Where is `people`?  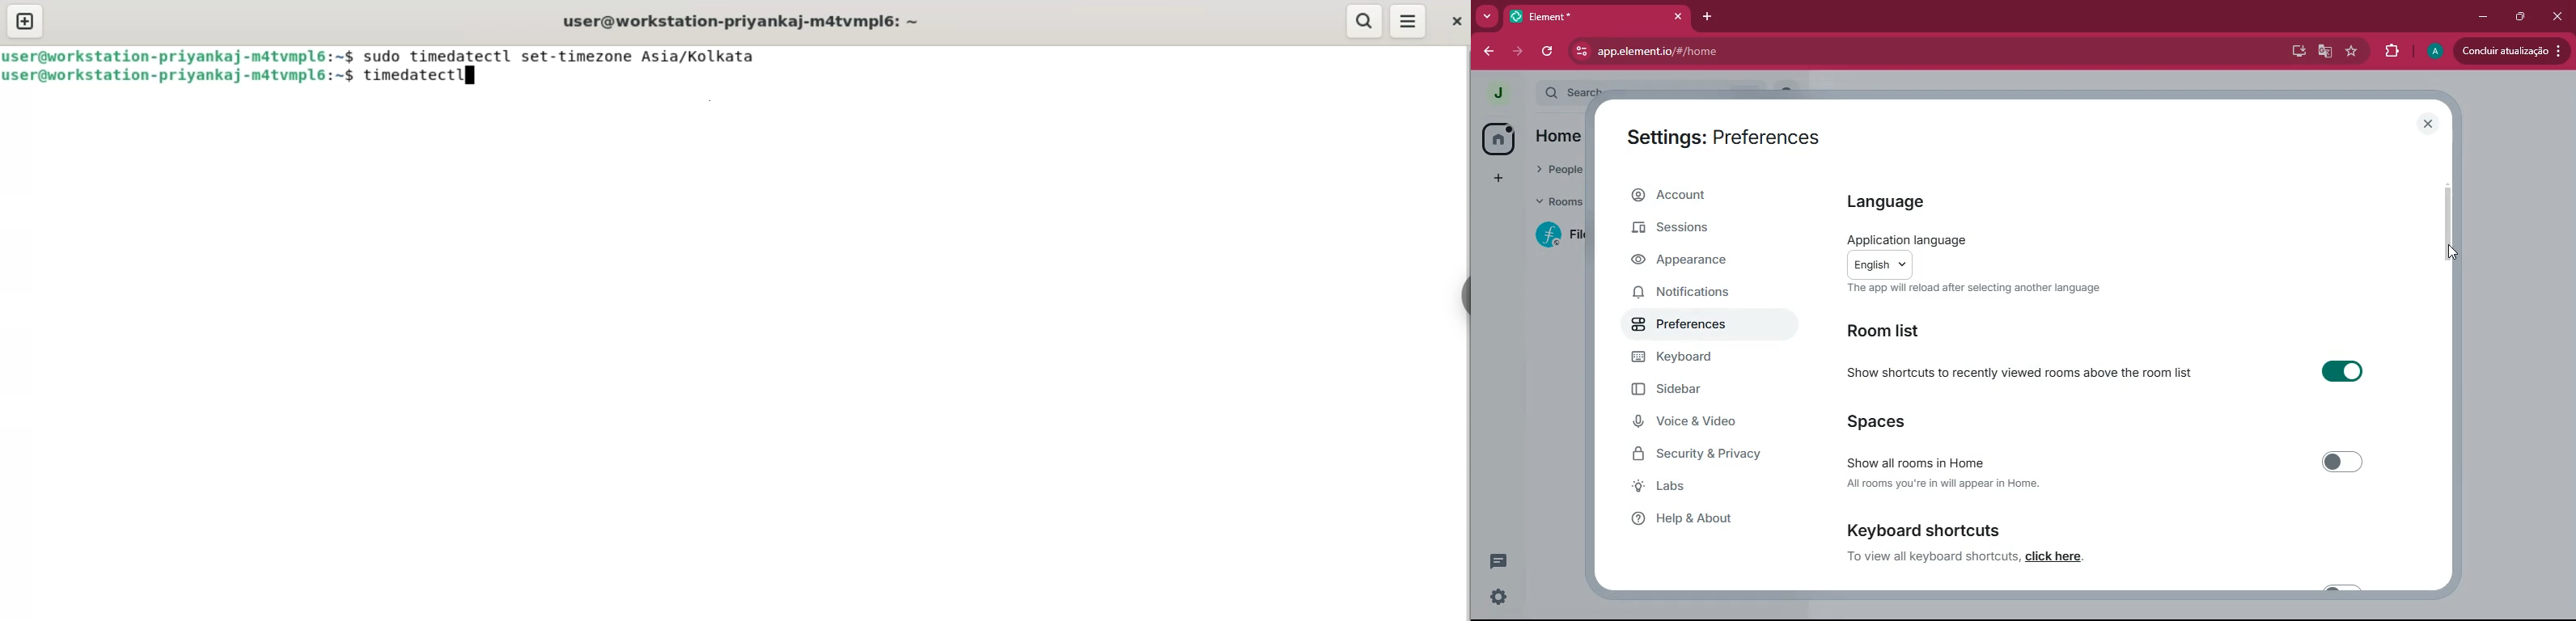 people is located at coordinates (1561, 170).